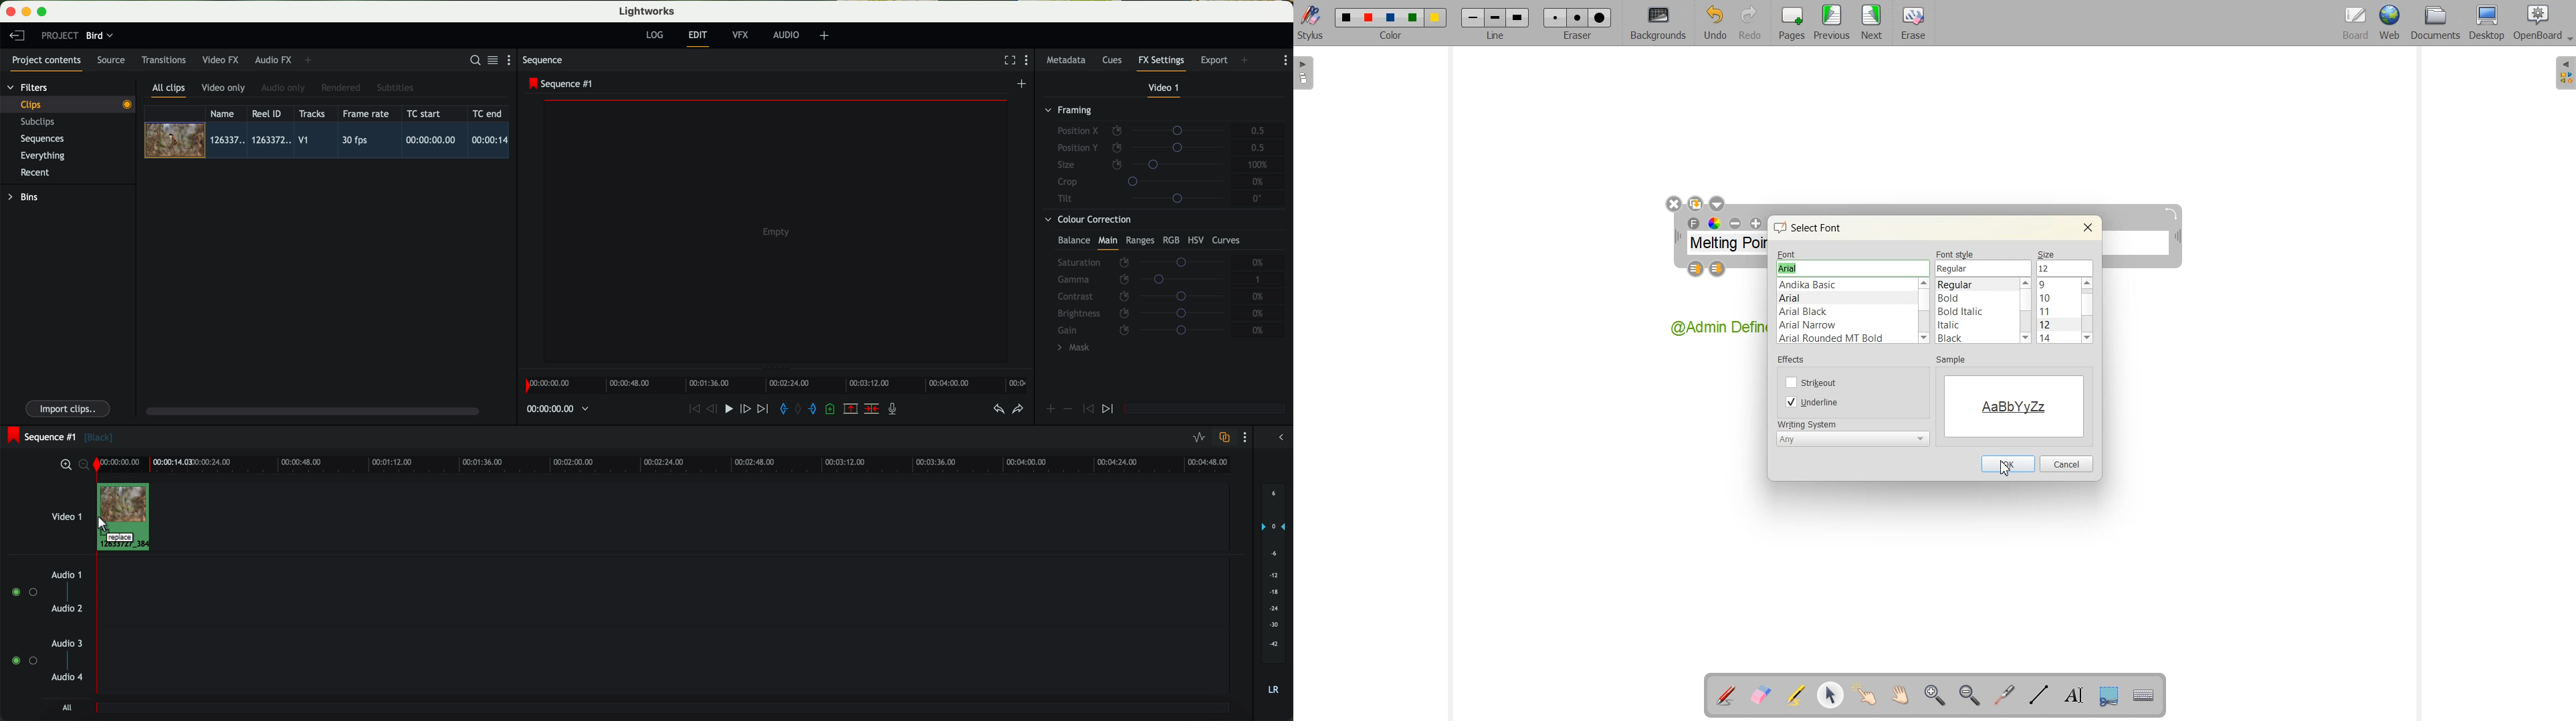  What do you see at coordinates (1069, 61) in the screenshot?
I see `metadata` at bounding box center [1069, 61].